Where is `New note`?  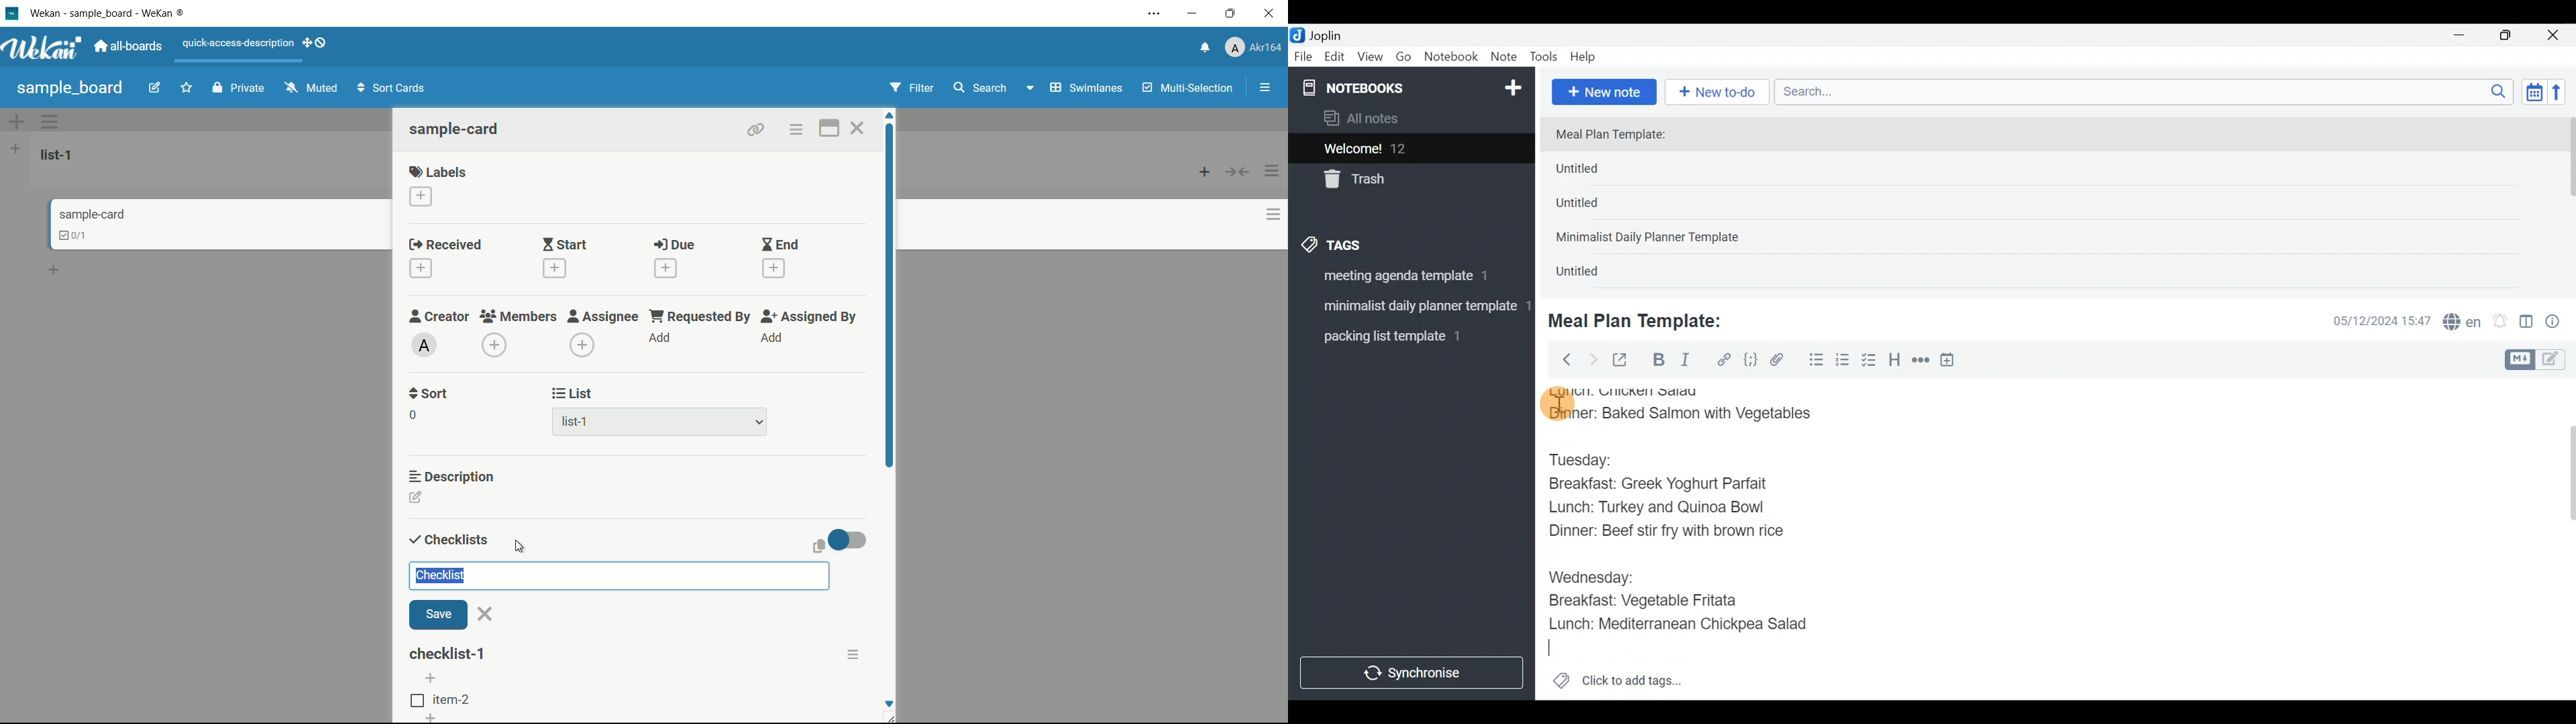 New note is located at coordinates (1603, 90).